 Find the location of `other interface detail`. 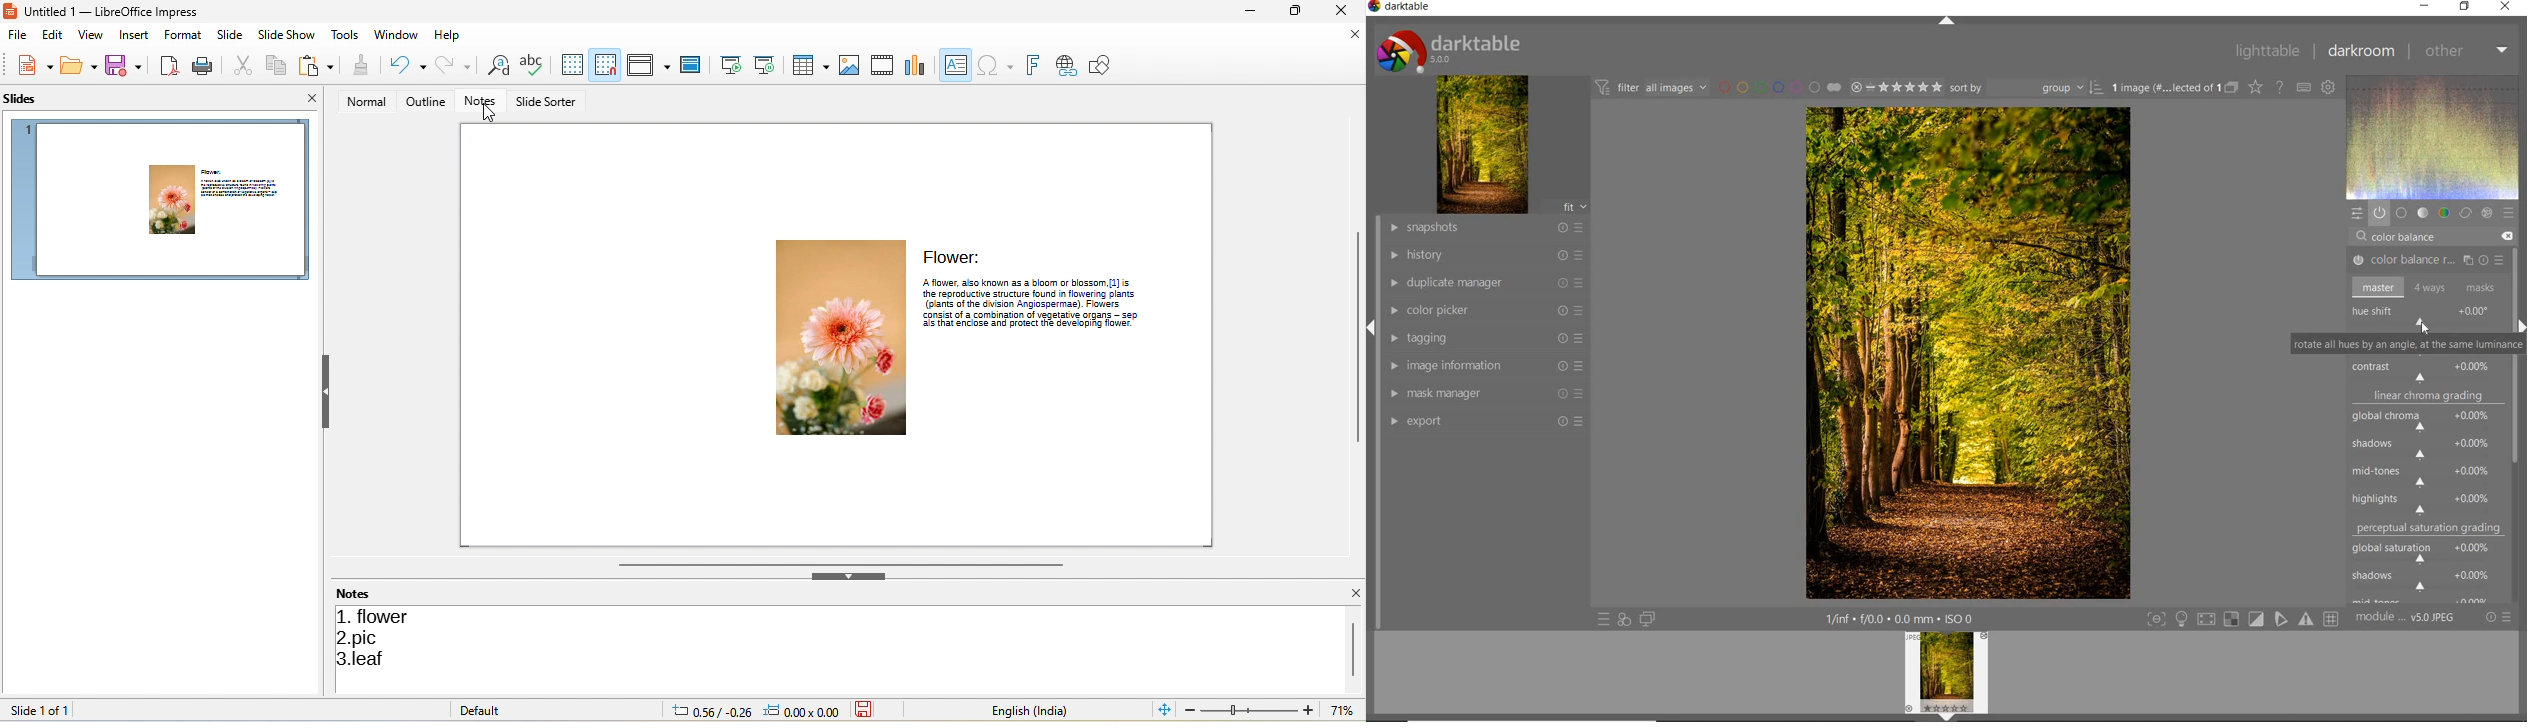

other interface detail is located at coordinates (1902, 619).